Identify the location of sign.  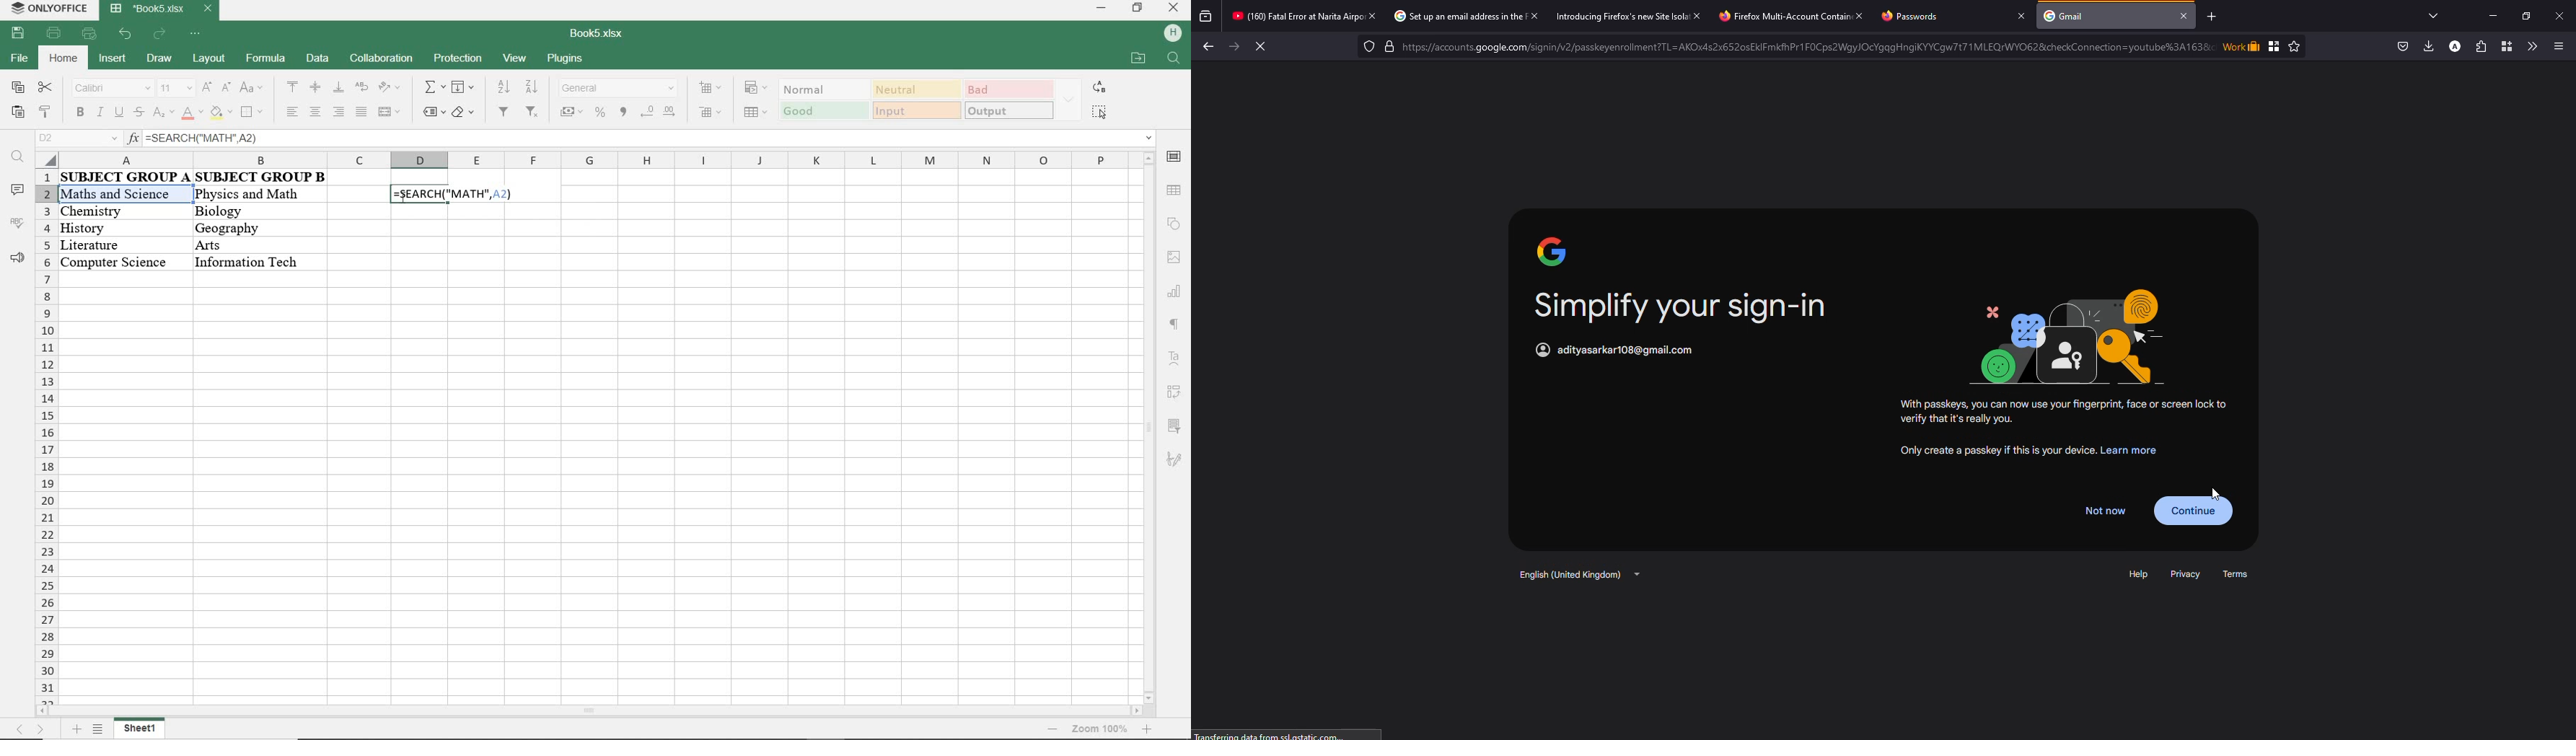
(1173, 392).